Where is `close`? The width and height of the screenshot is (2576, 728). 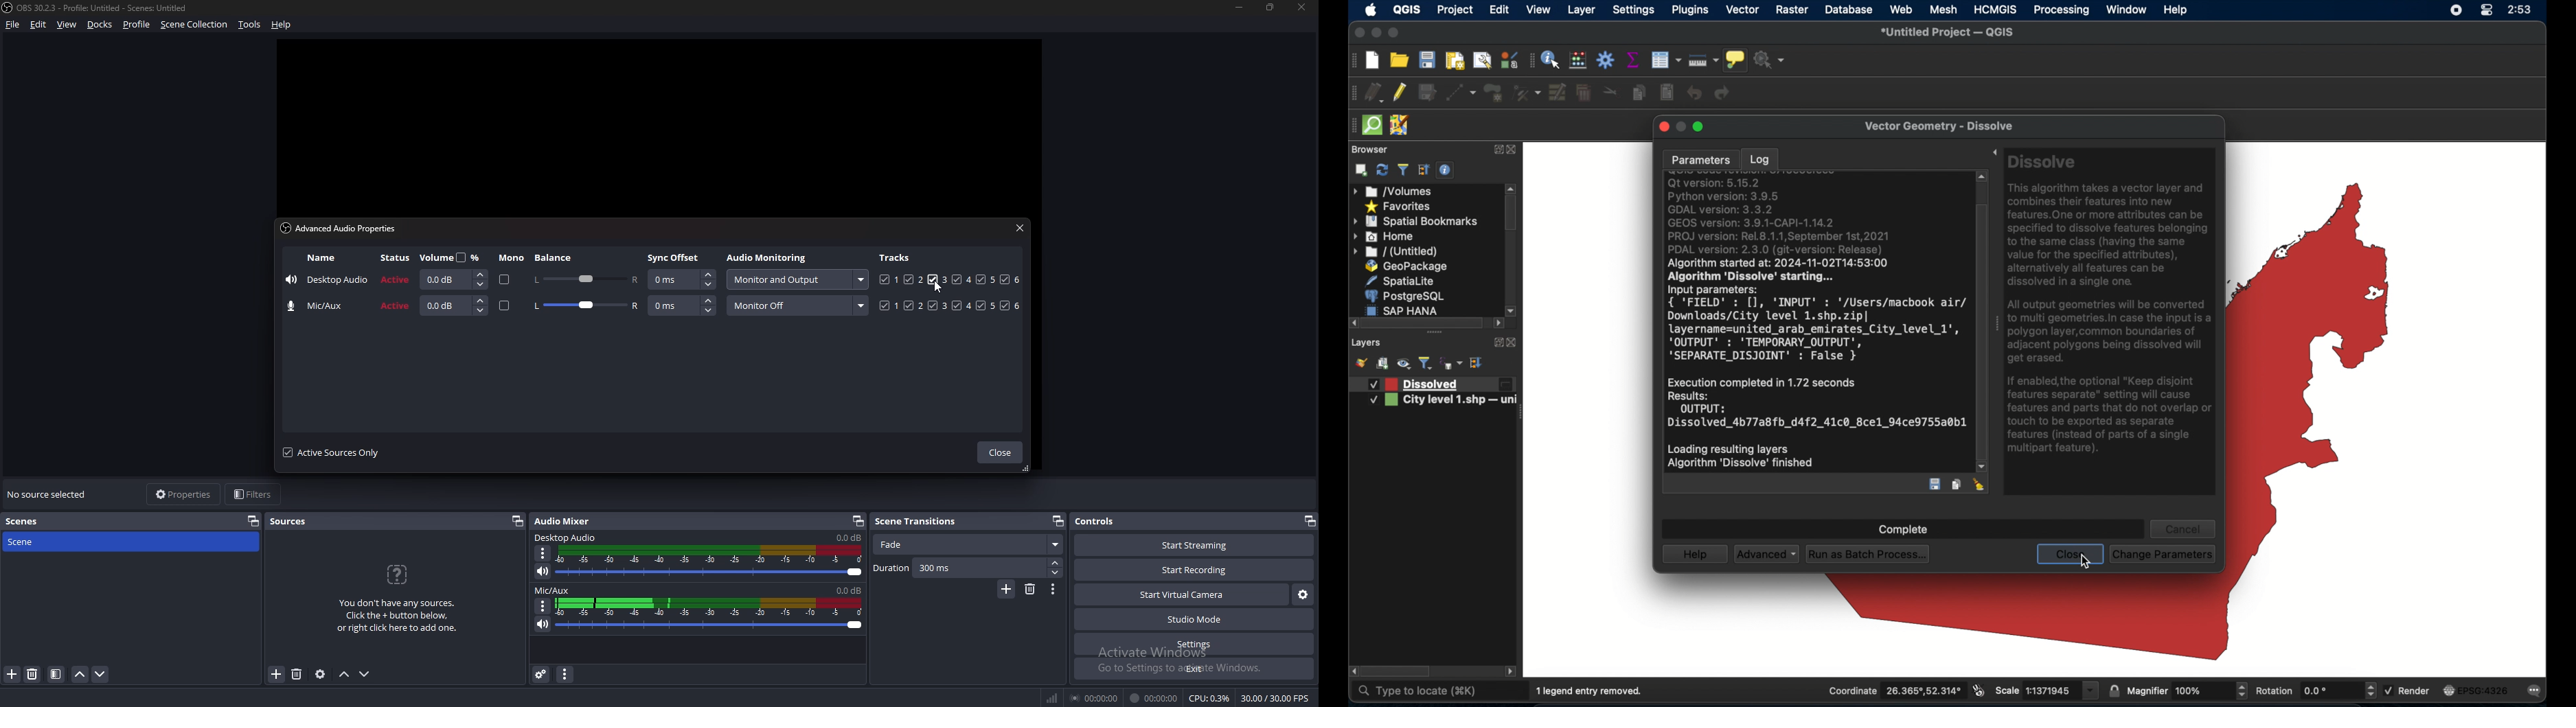
close is located at coordinates (1303, 8).